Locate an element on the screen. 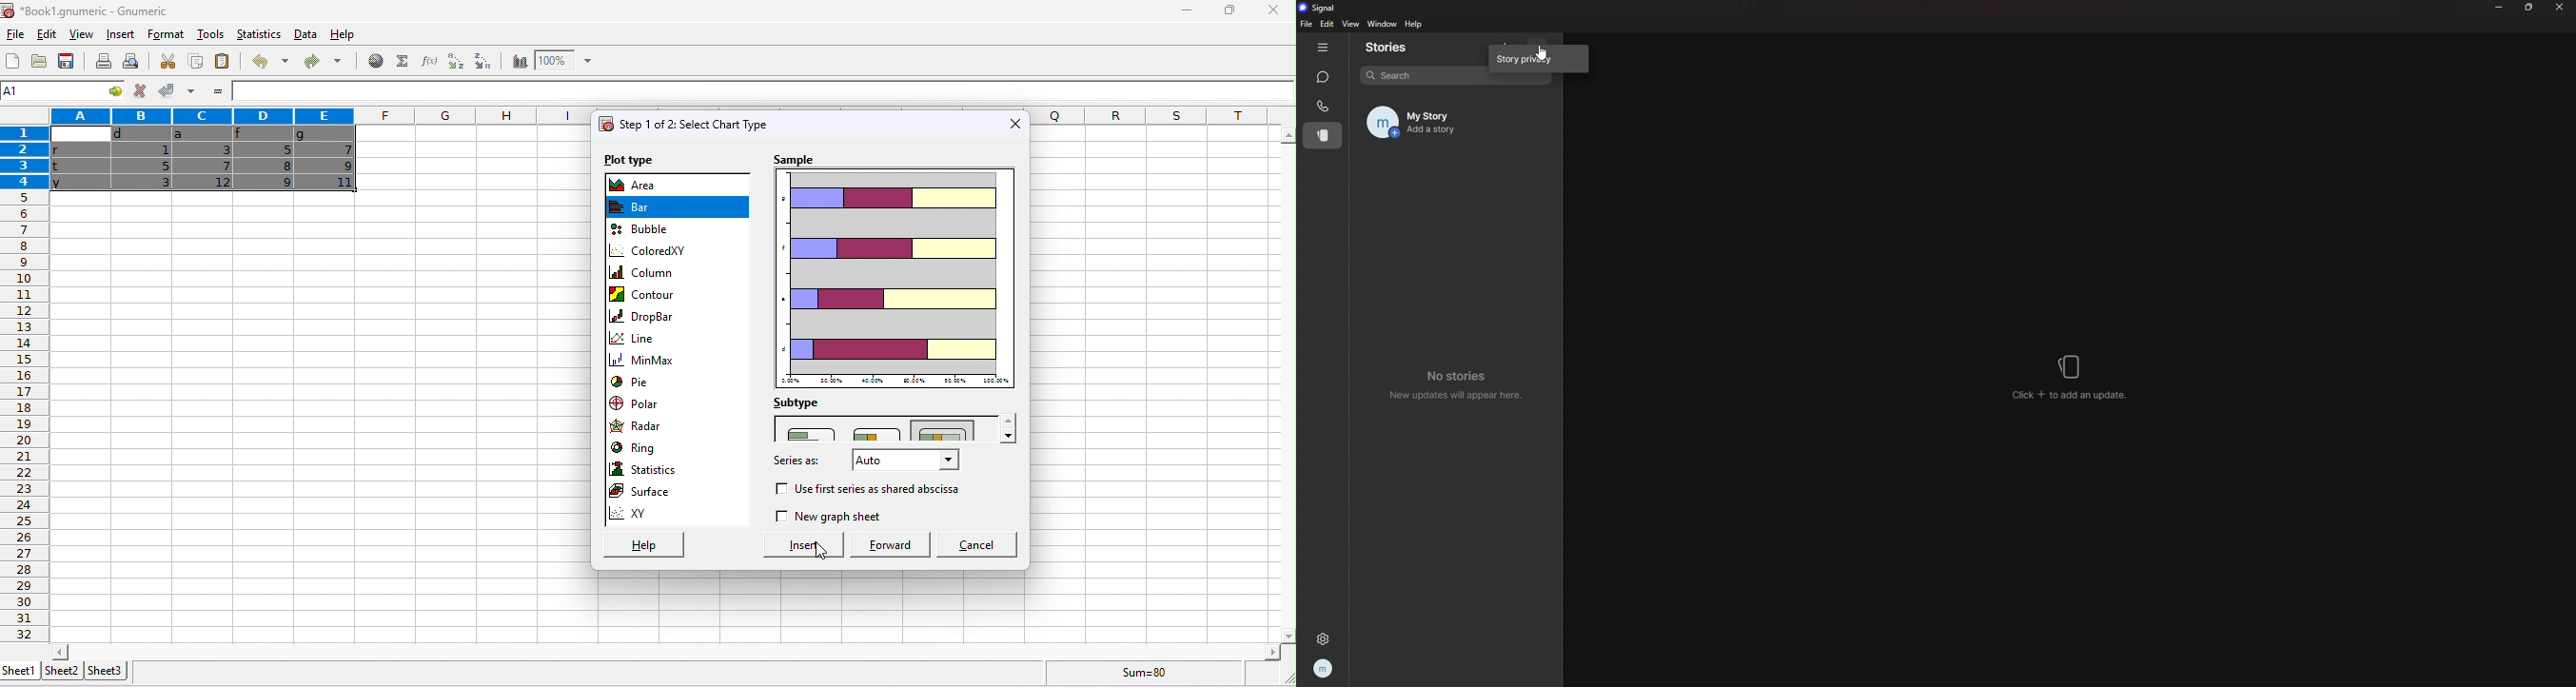  view is located at coordinates (1350, 23).